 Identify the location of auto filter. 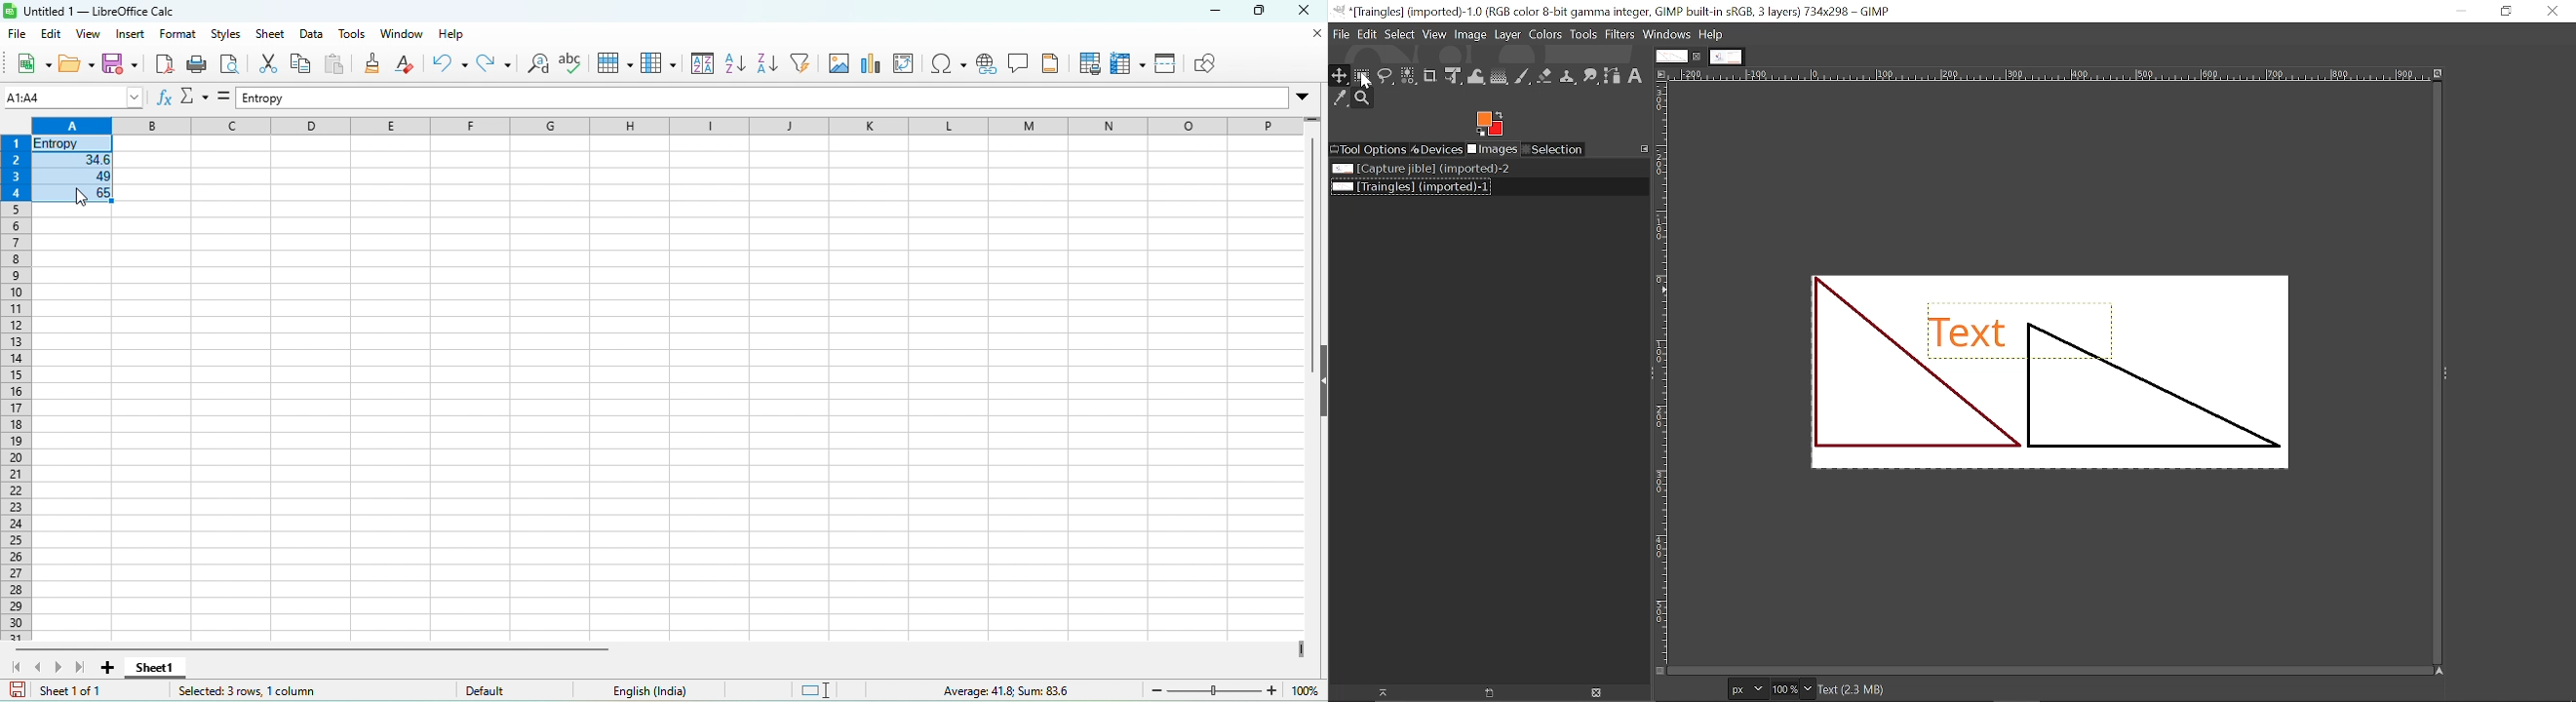
(806, 66).